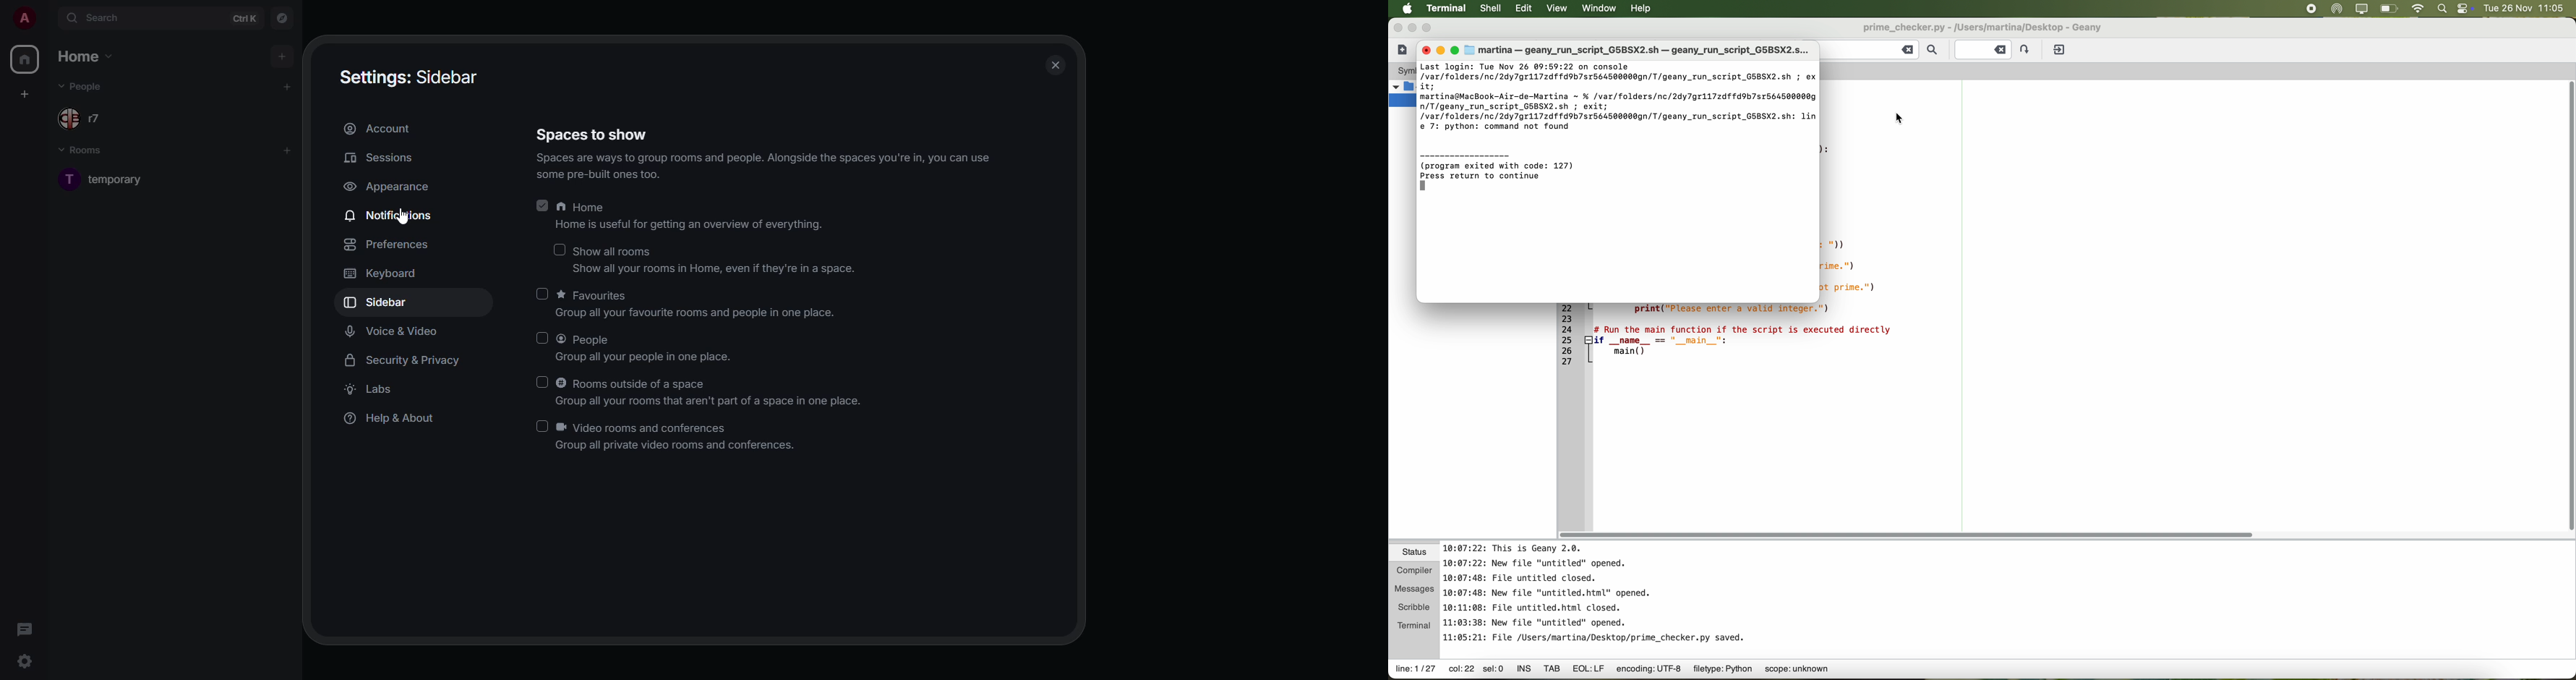 The height and width of the screenshot is (700, 2576). I want to click on file name, so click(2002, 27).